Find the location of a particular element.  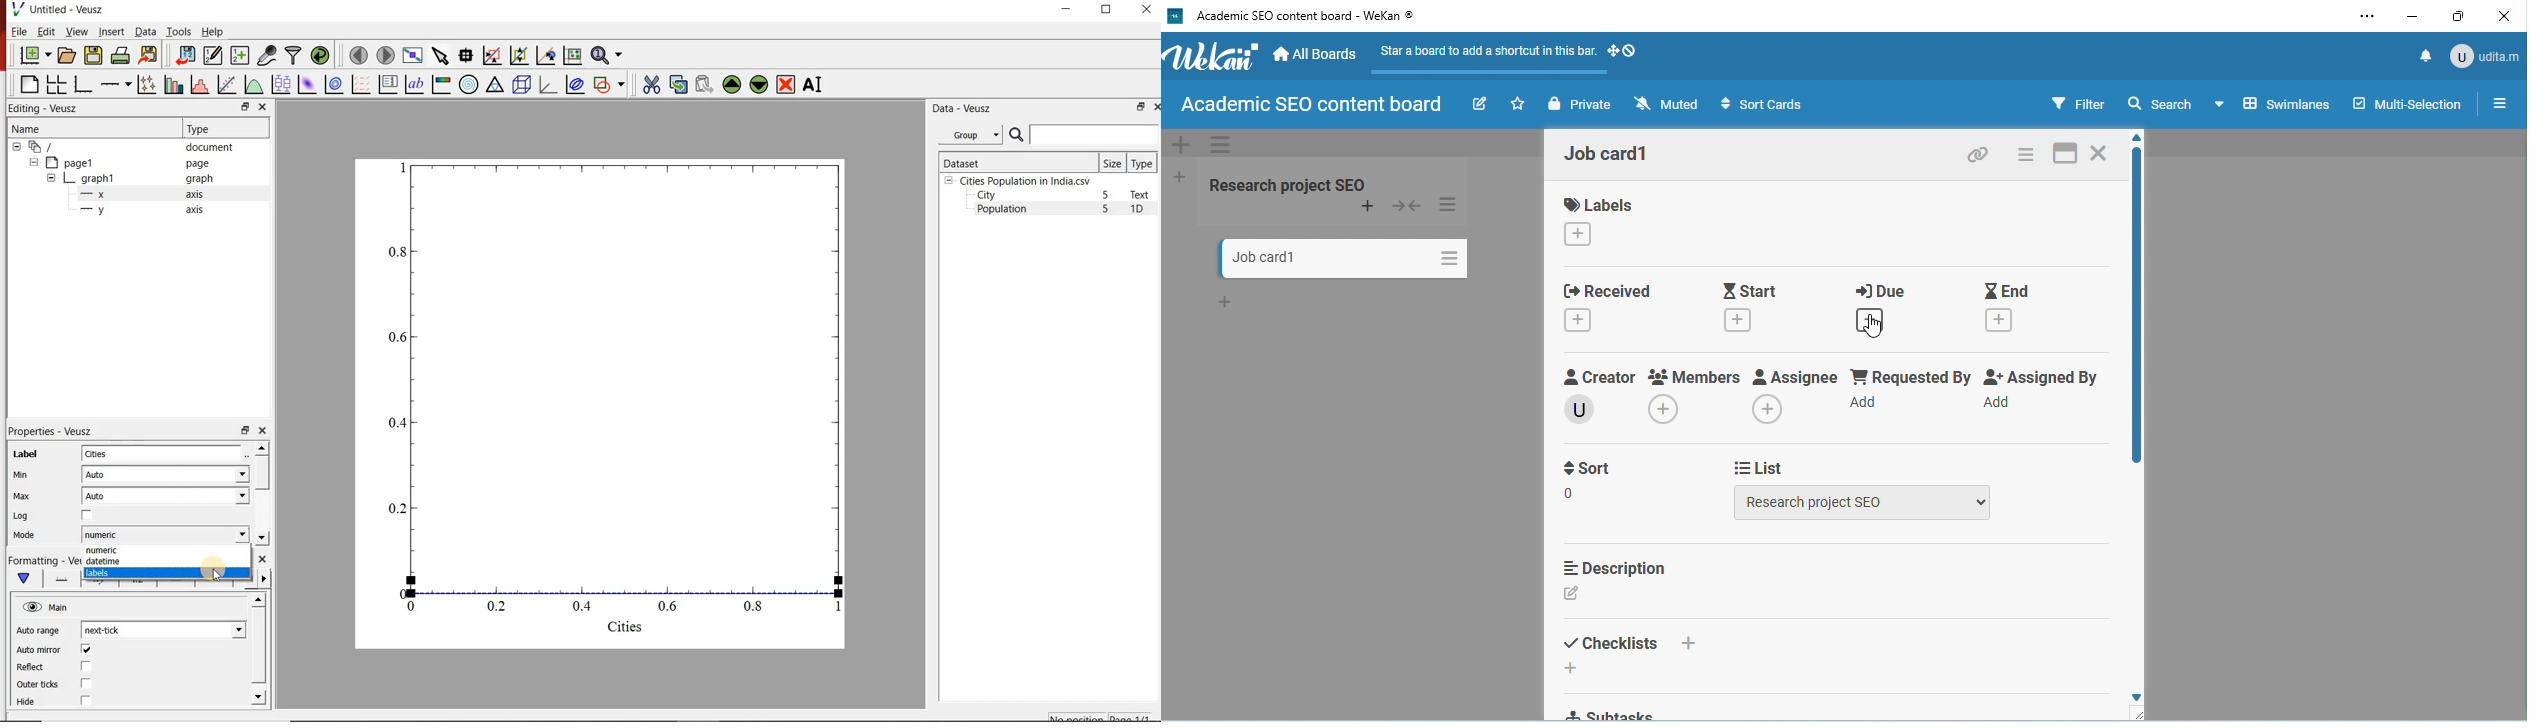

plot a vector field is located at coordinates (360, 84).